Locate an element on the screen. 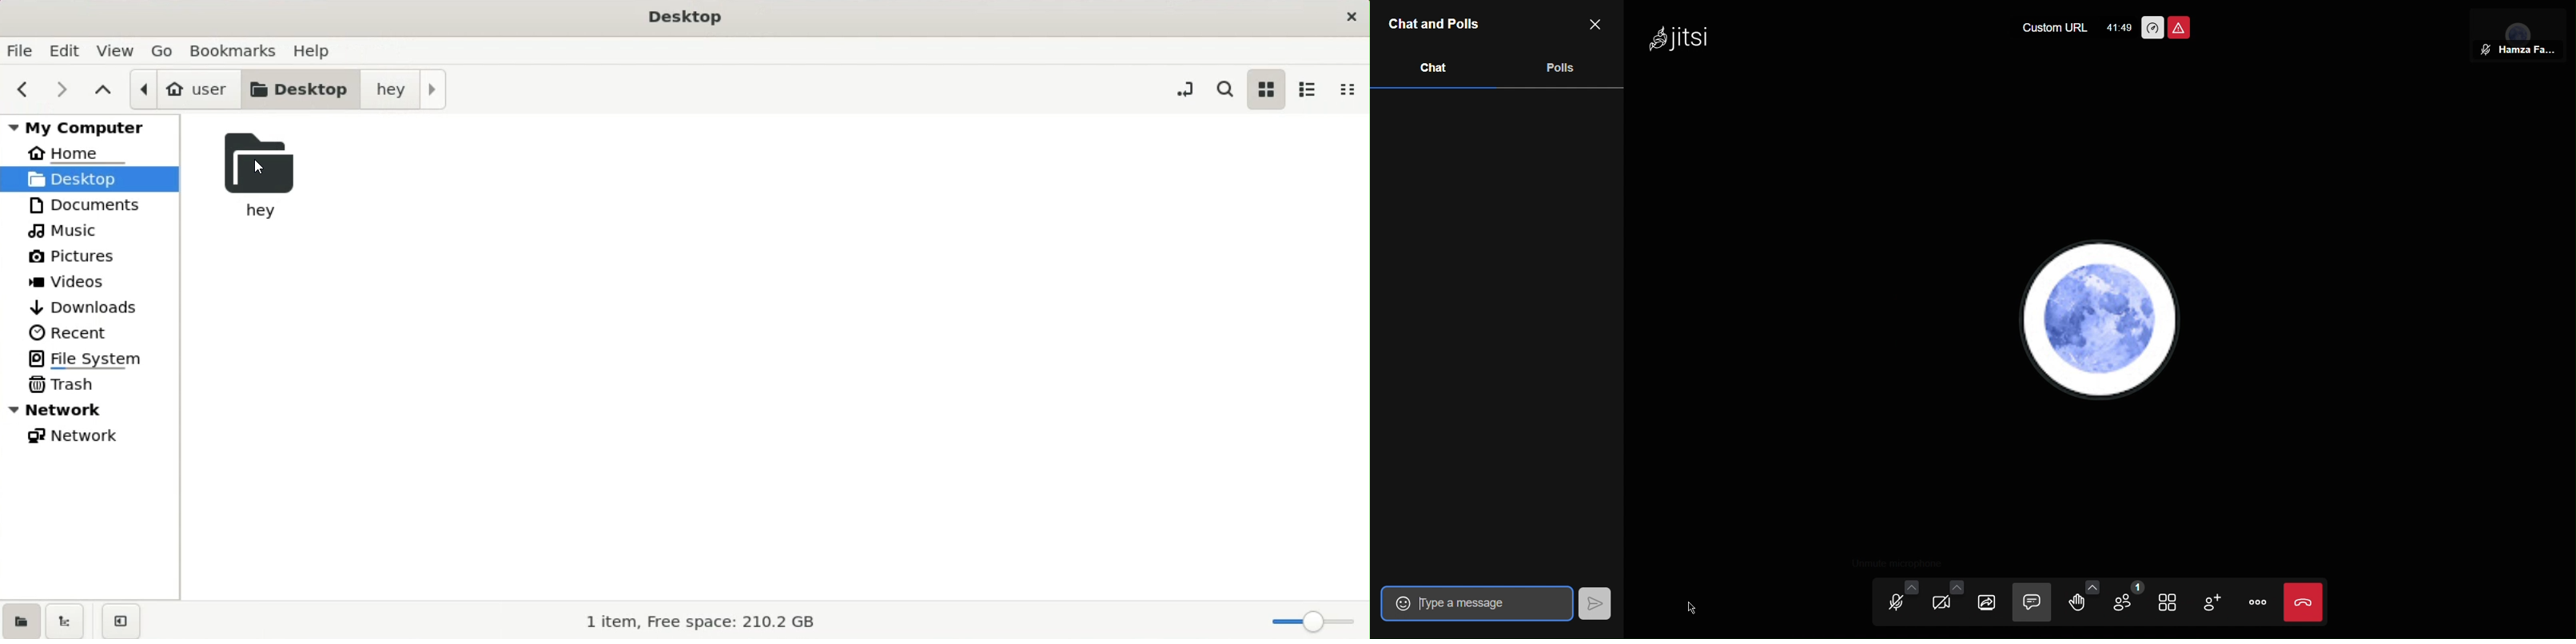  Raise Hand is located at coordinates (2087, 599).